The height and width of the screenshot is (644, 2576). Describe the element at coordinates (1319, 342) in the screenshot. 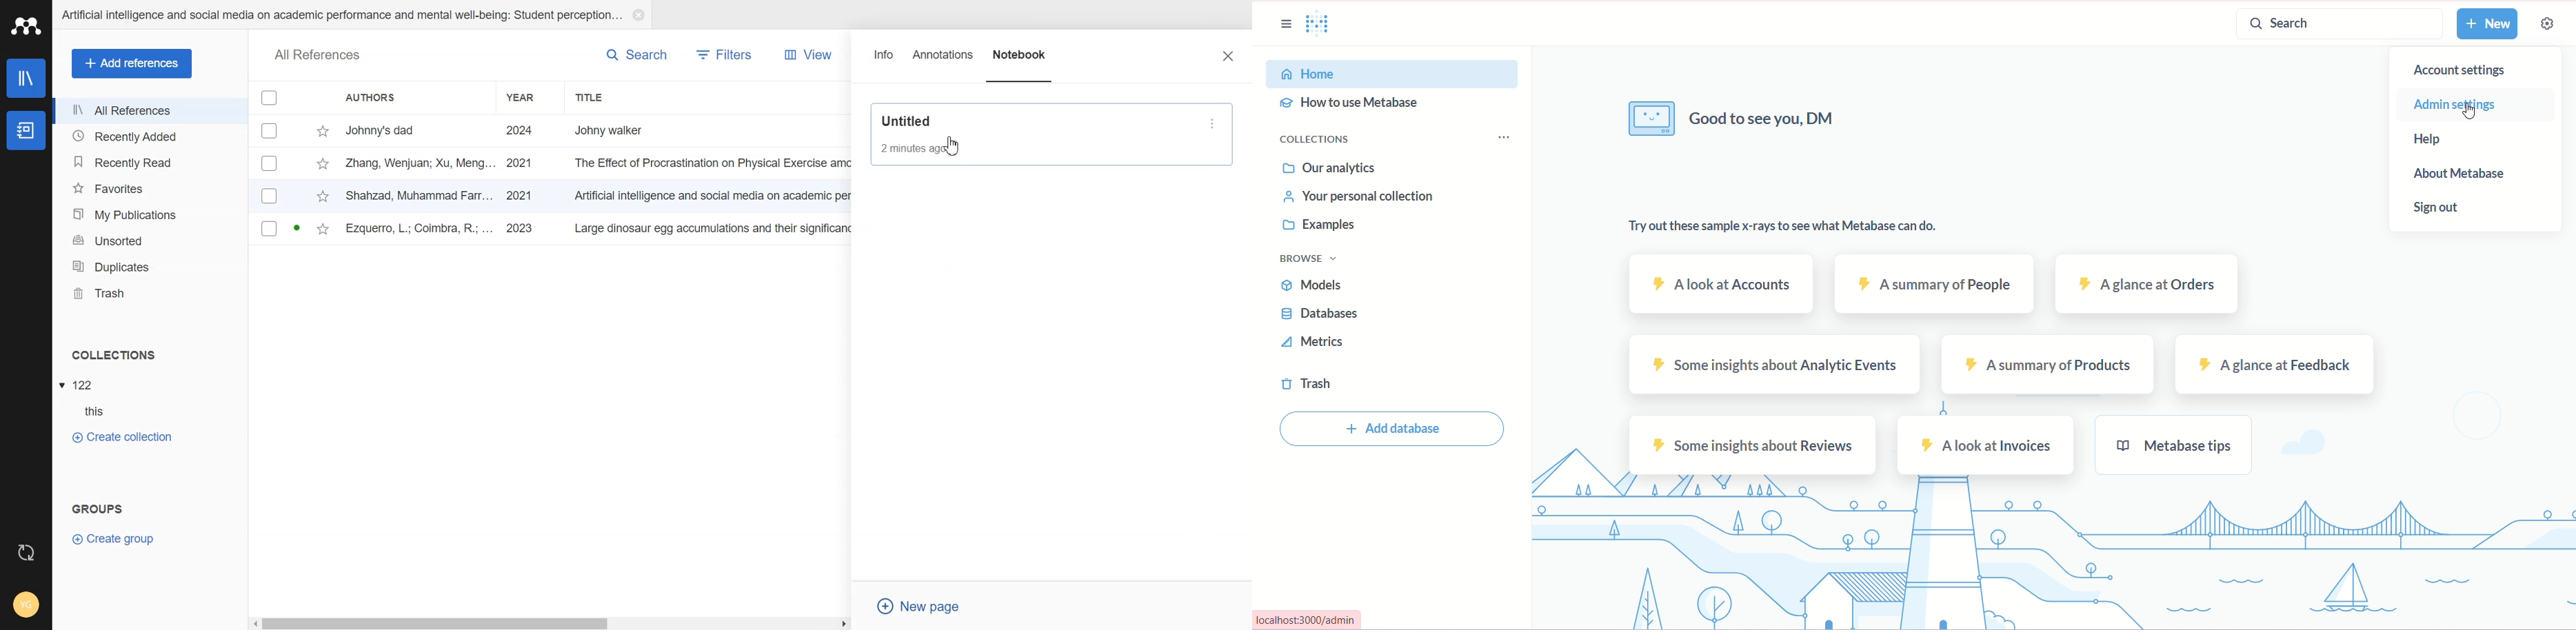

I see `metrics` at that location.